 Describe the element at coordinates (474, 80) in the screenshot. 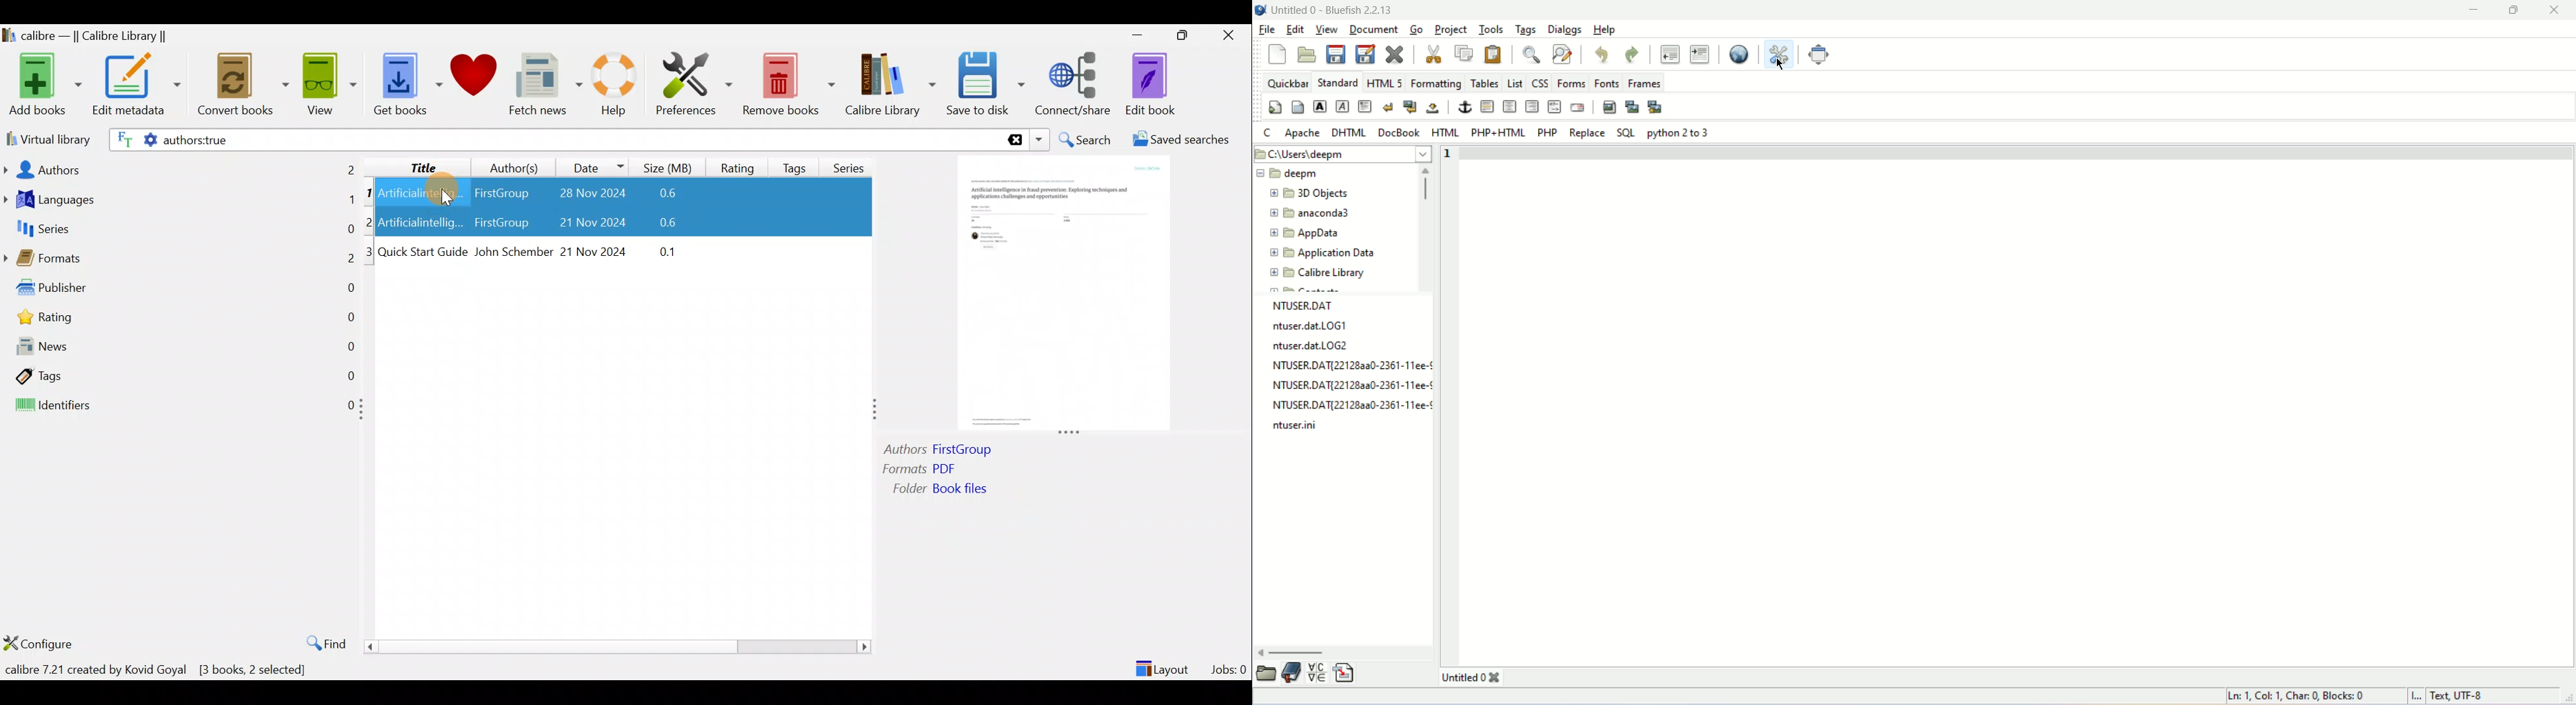

I see `Donate` at that location.